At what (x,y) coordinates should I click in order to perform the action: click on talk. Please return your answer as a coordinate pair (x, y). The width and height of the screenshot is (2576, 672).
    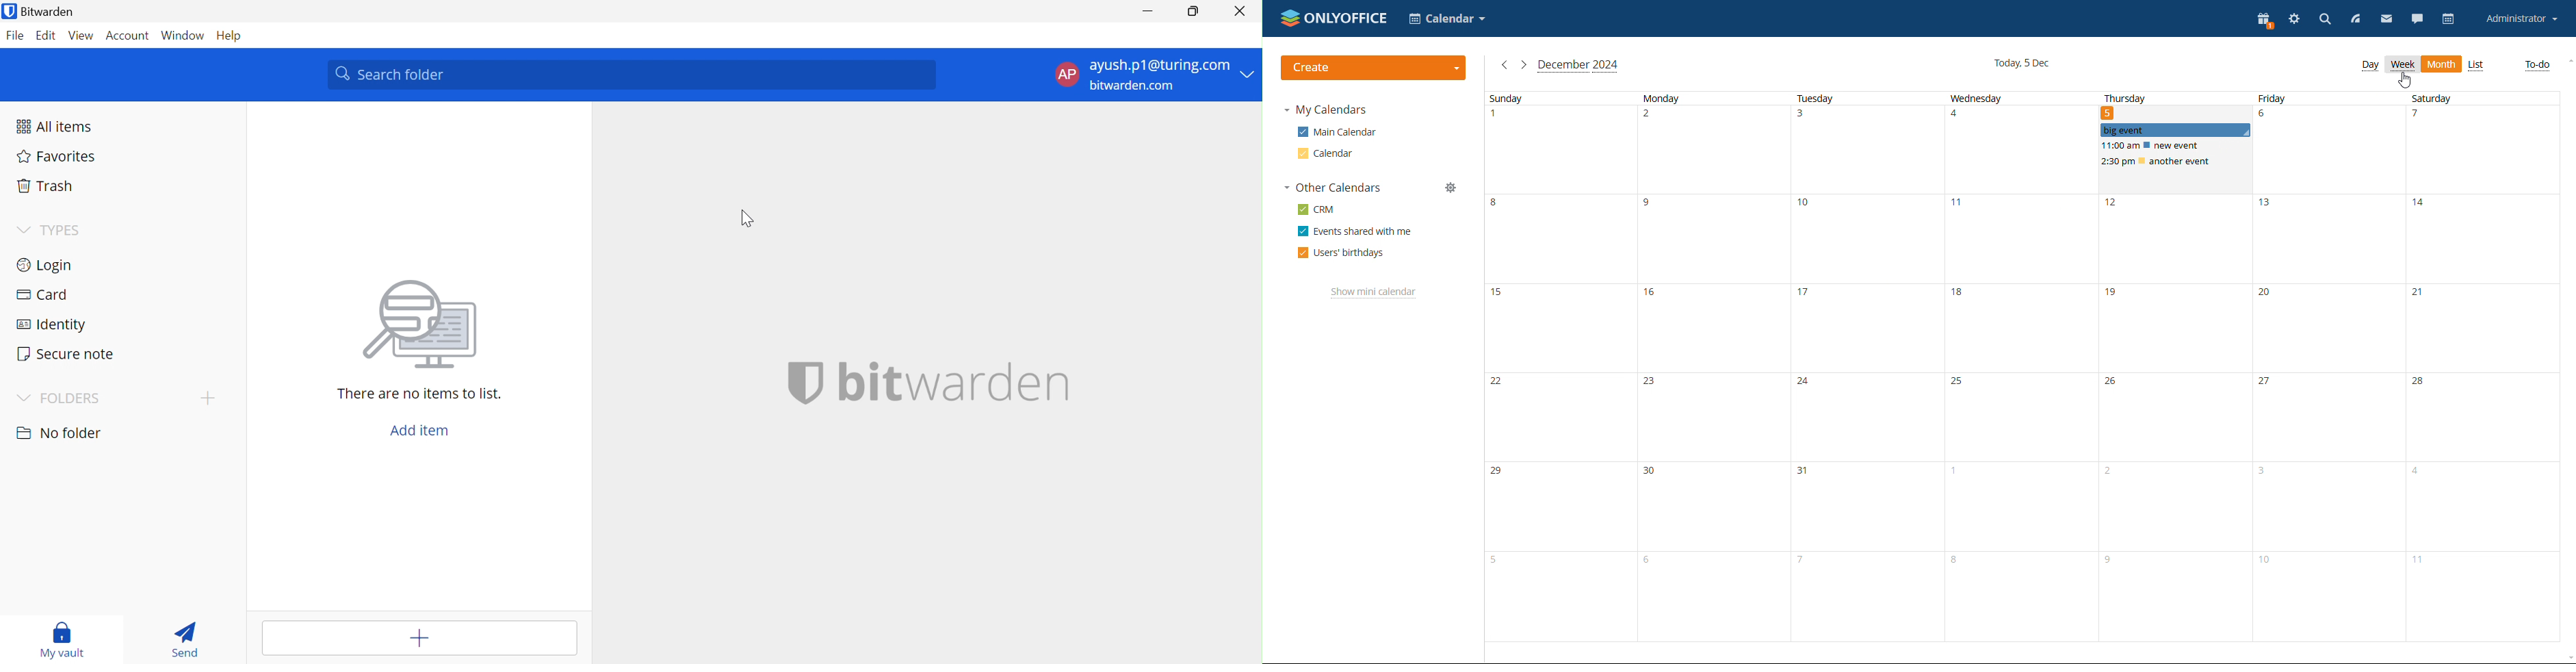
    Looking at the image, I should click on (2418, 18).